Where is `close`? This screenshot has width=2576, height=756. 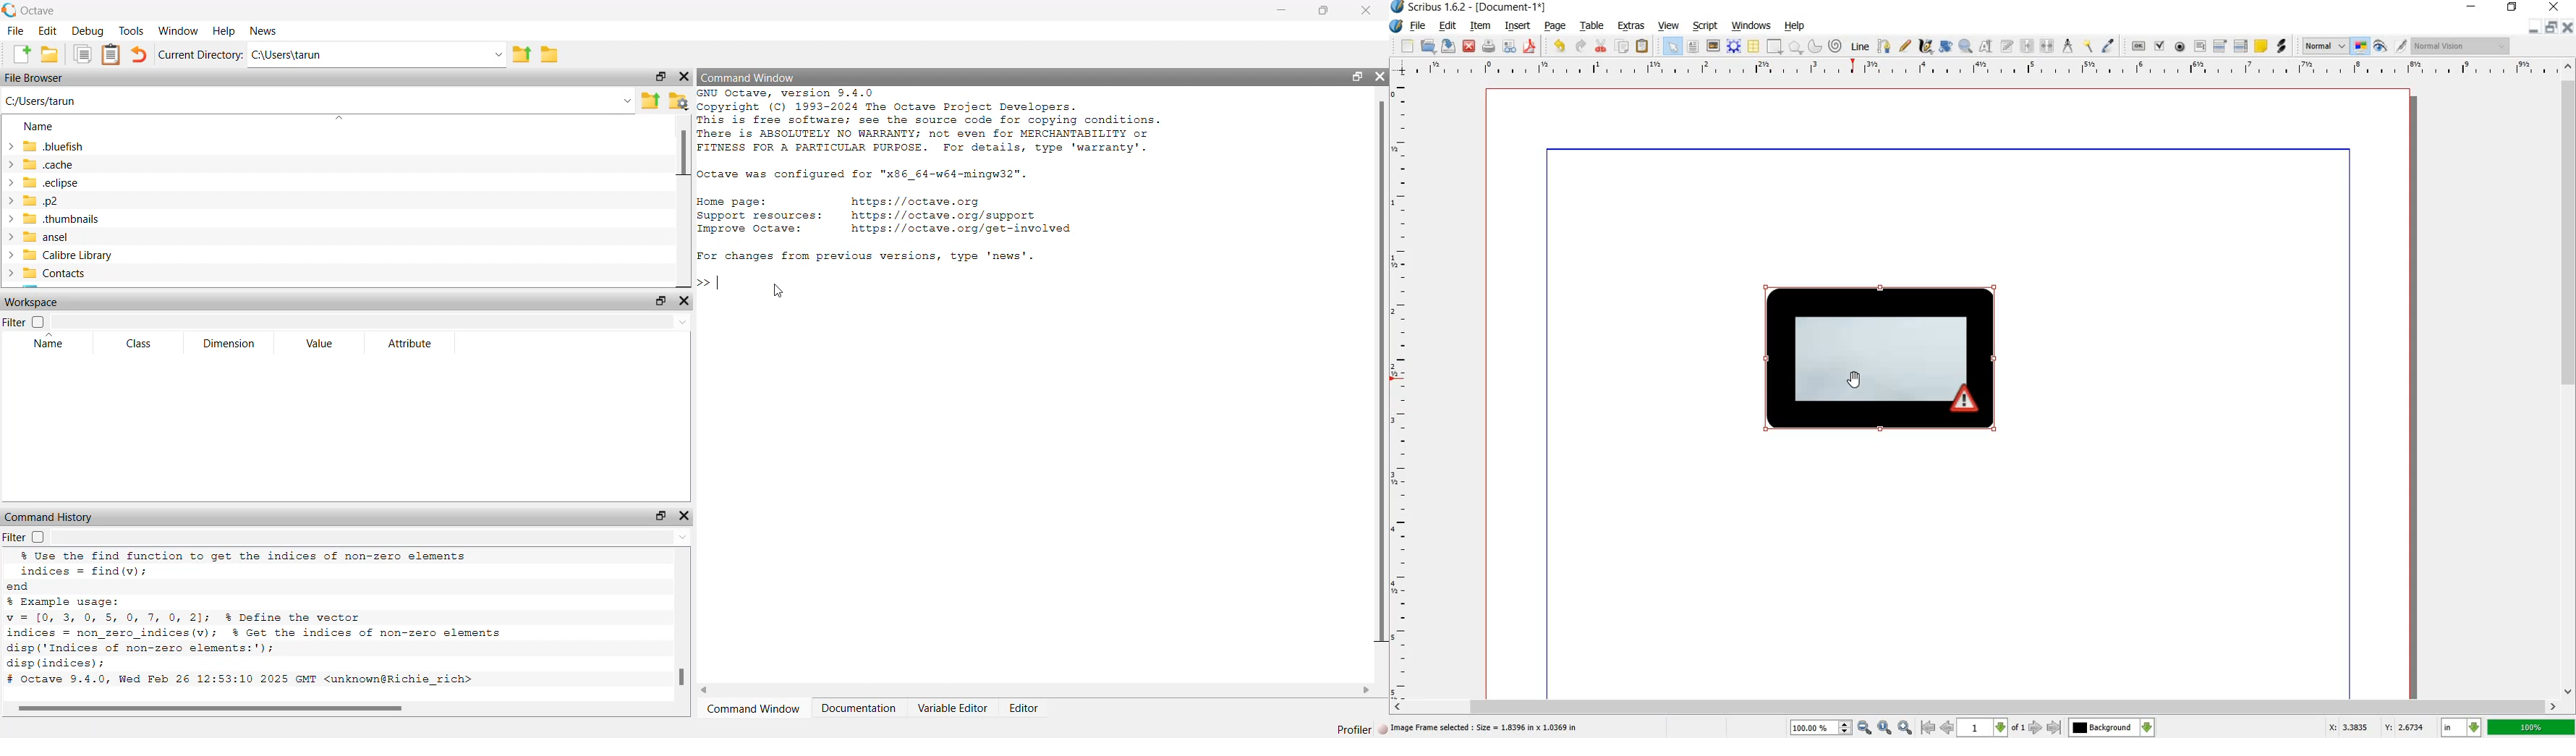
close is located at coordinates (2554, 7).